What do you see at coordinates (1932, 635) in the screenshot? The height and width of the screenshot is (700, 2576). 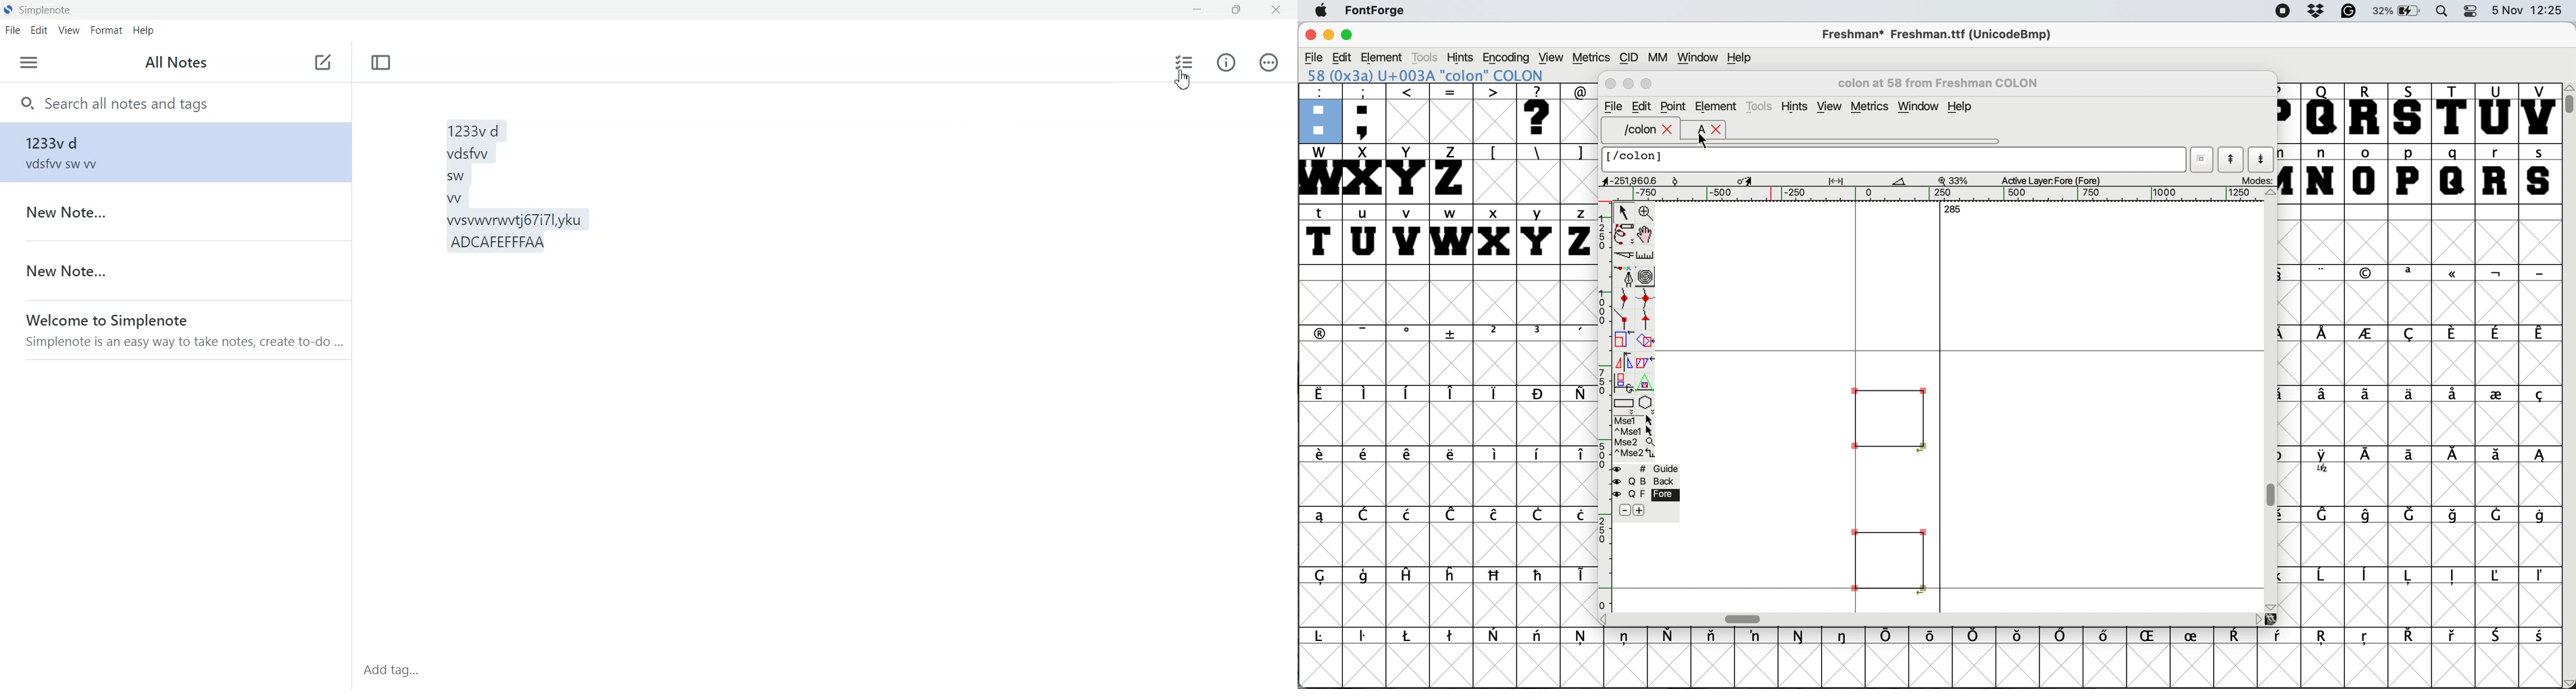 I see `symbol` at bounding box center [1932, 635].